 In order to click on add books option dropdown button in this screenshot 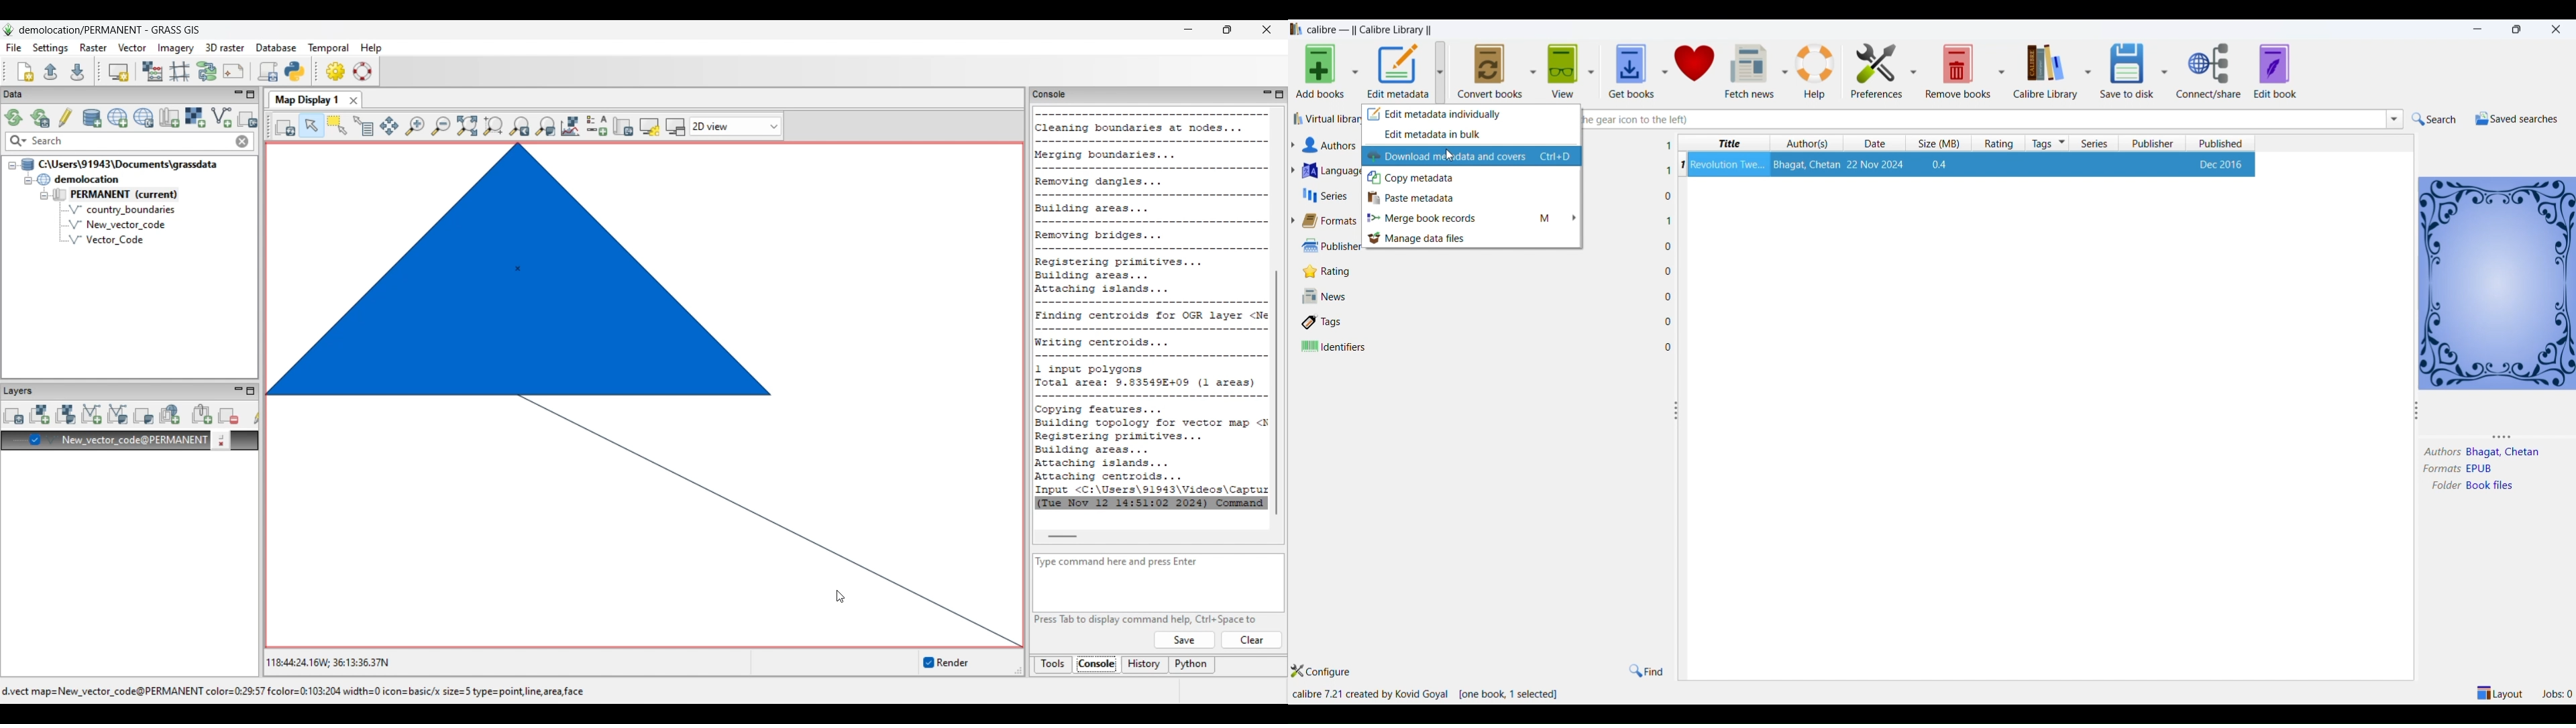, I will do `click(1355, 74)`.